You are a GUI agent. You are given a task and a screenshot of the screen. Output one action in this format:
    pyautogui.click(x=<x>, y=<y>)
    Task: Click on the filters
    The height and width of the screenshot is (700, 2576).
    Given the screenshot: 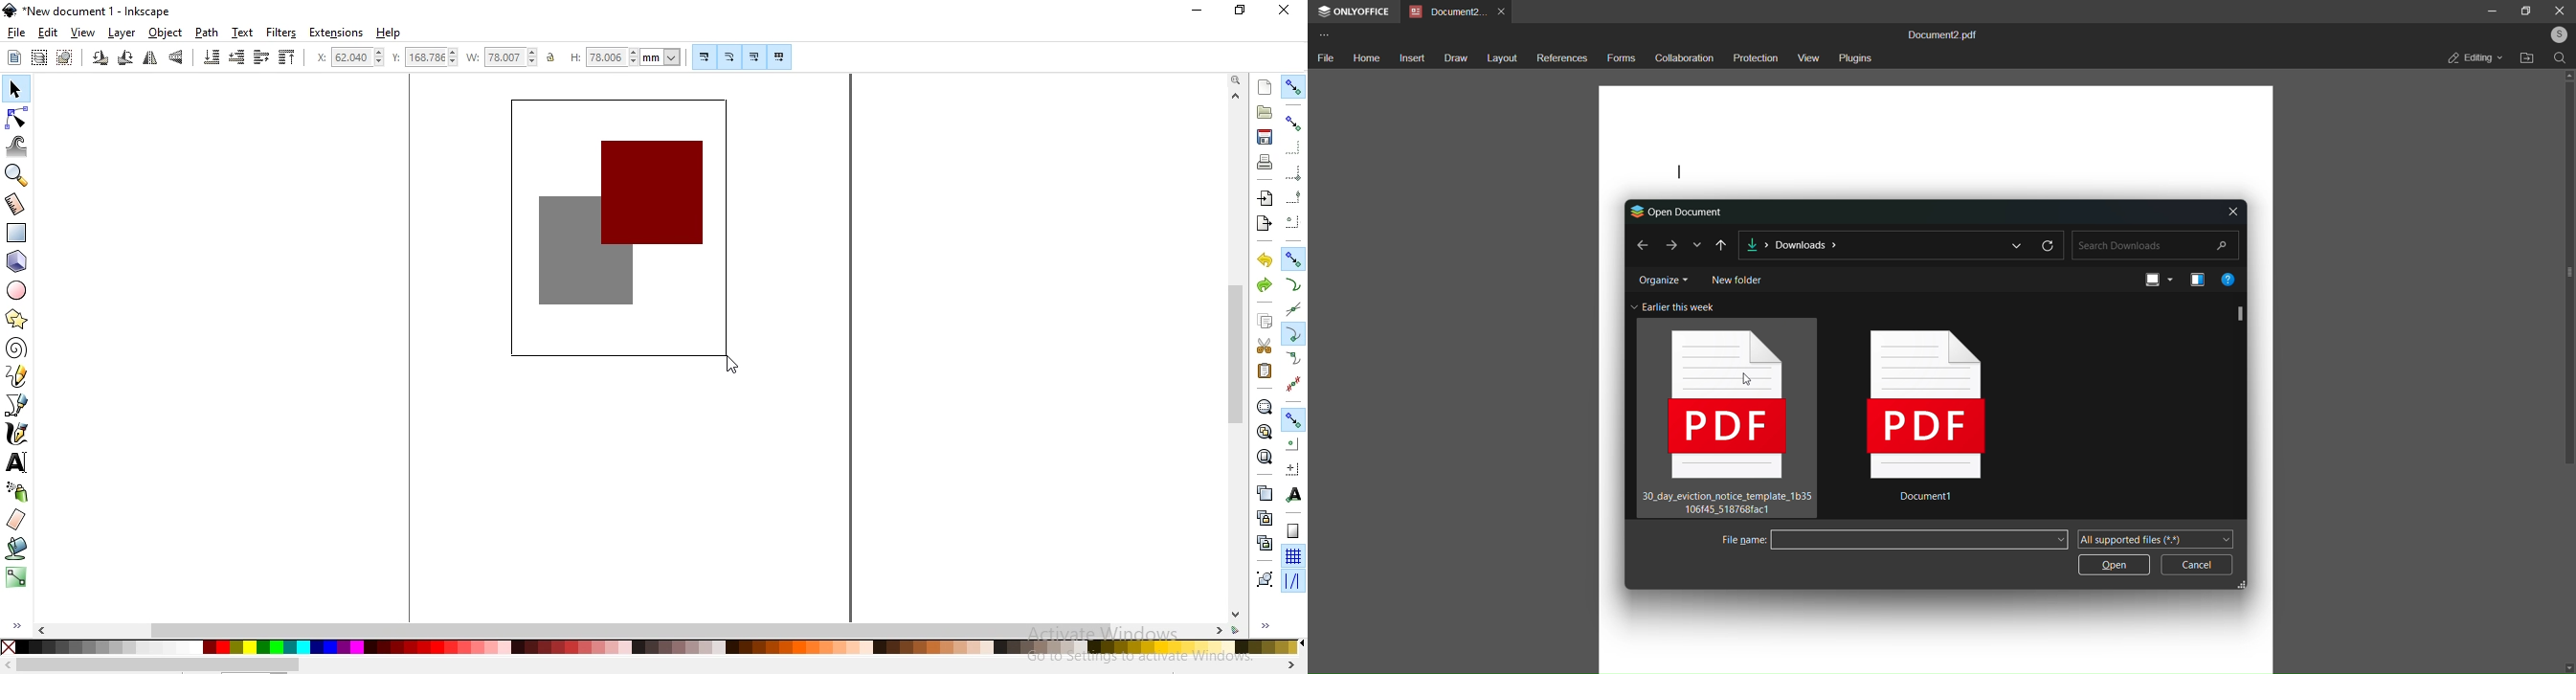 What is the action you would take?
    pyautogui.click(x=280, y=34)
    